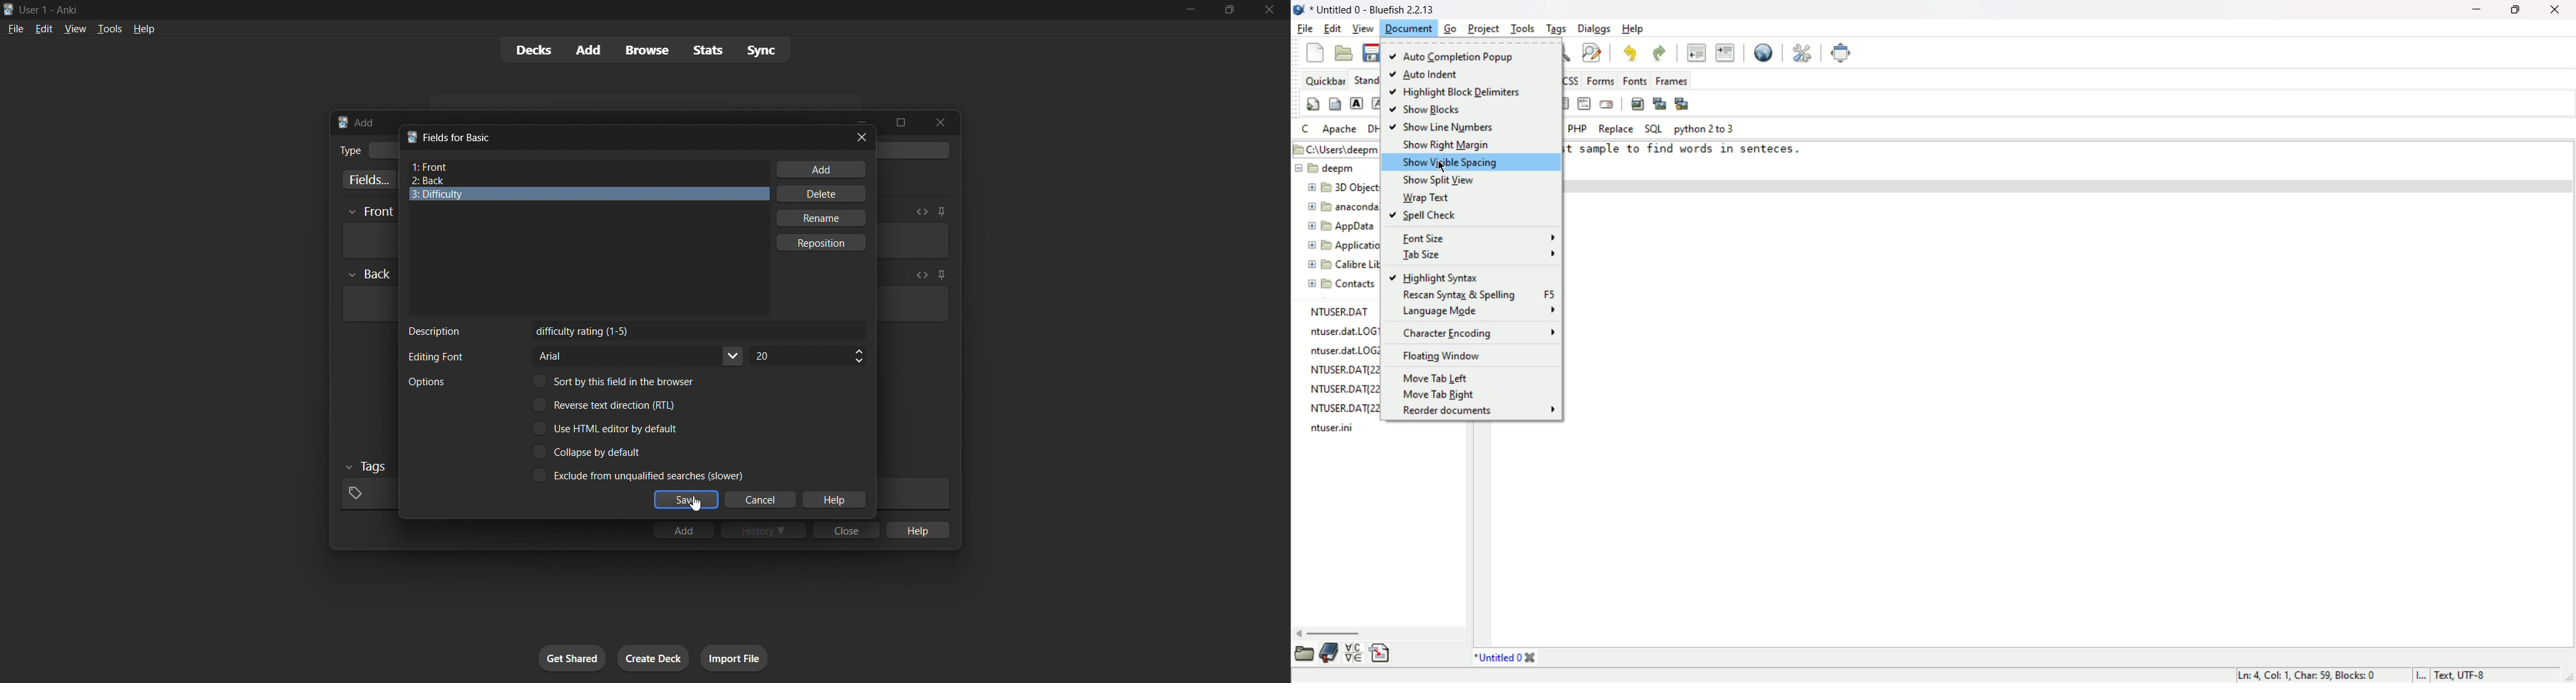 The image size is (2576, 700). Describe the element at coordinates (916, 530) in the screenshot. I see `help` at that location.